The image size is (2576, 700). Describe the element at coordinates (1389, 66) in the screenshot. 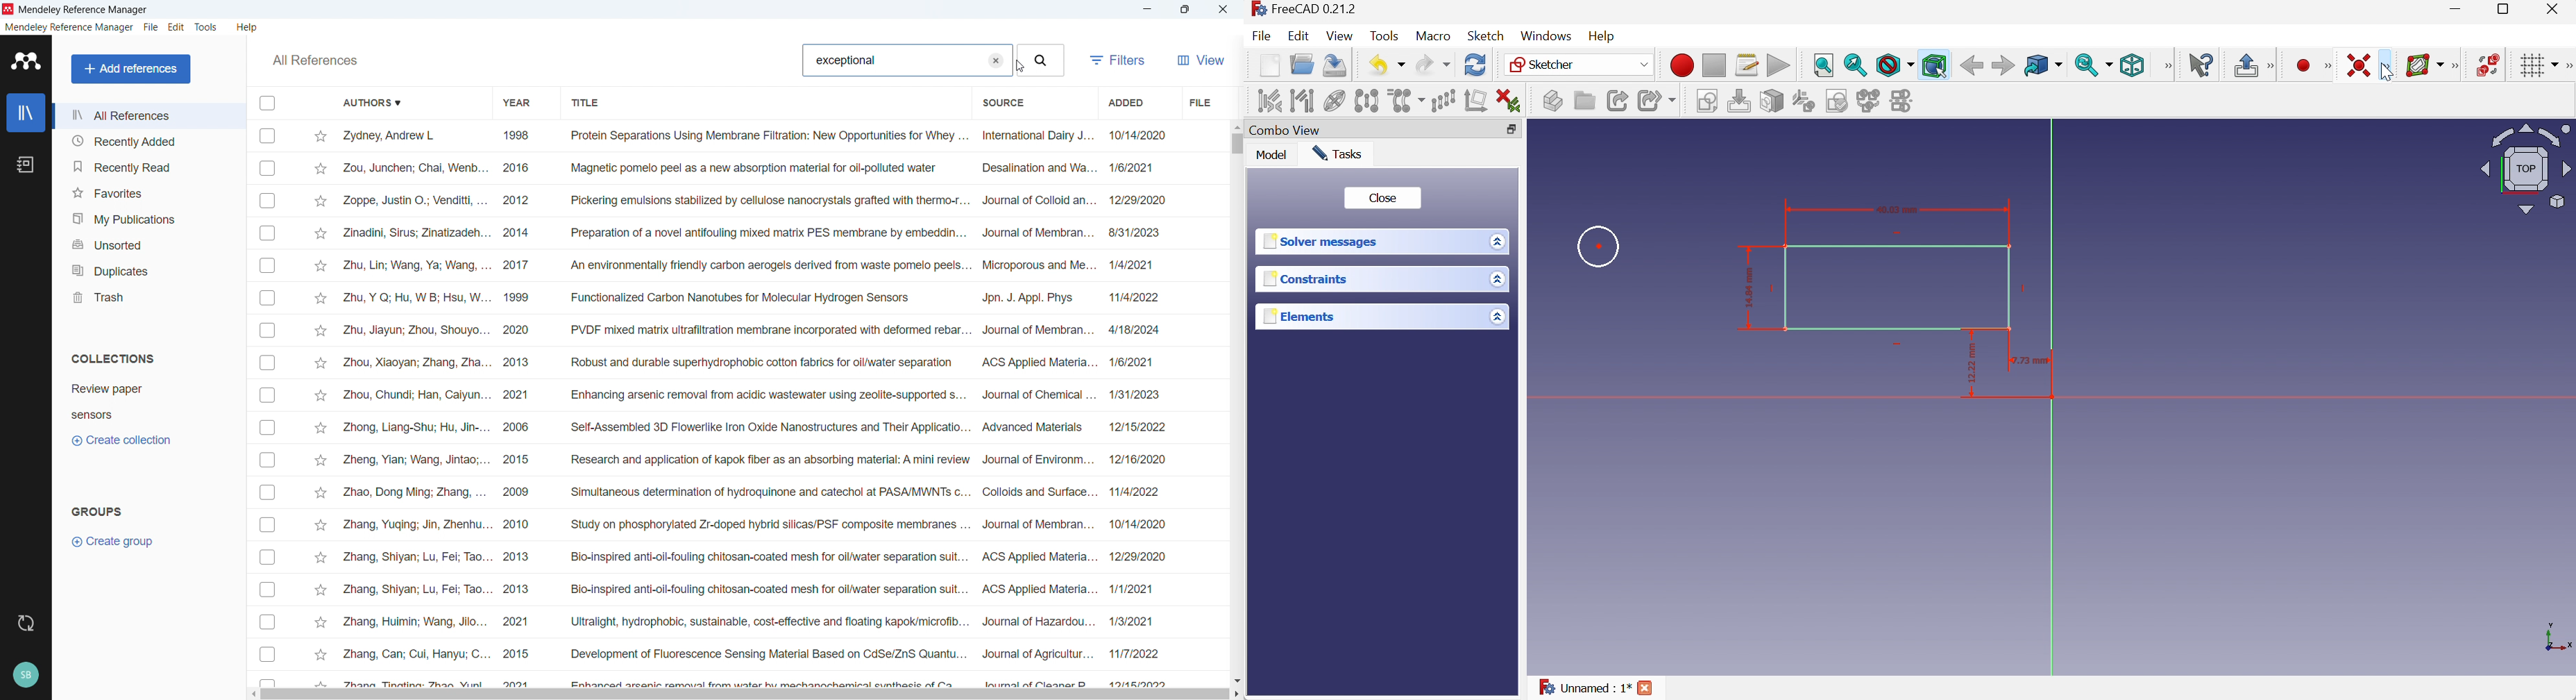

I see `Undo` at that location.